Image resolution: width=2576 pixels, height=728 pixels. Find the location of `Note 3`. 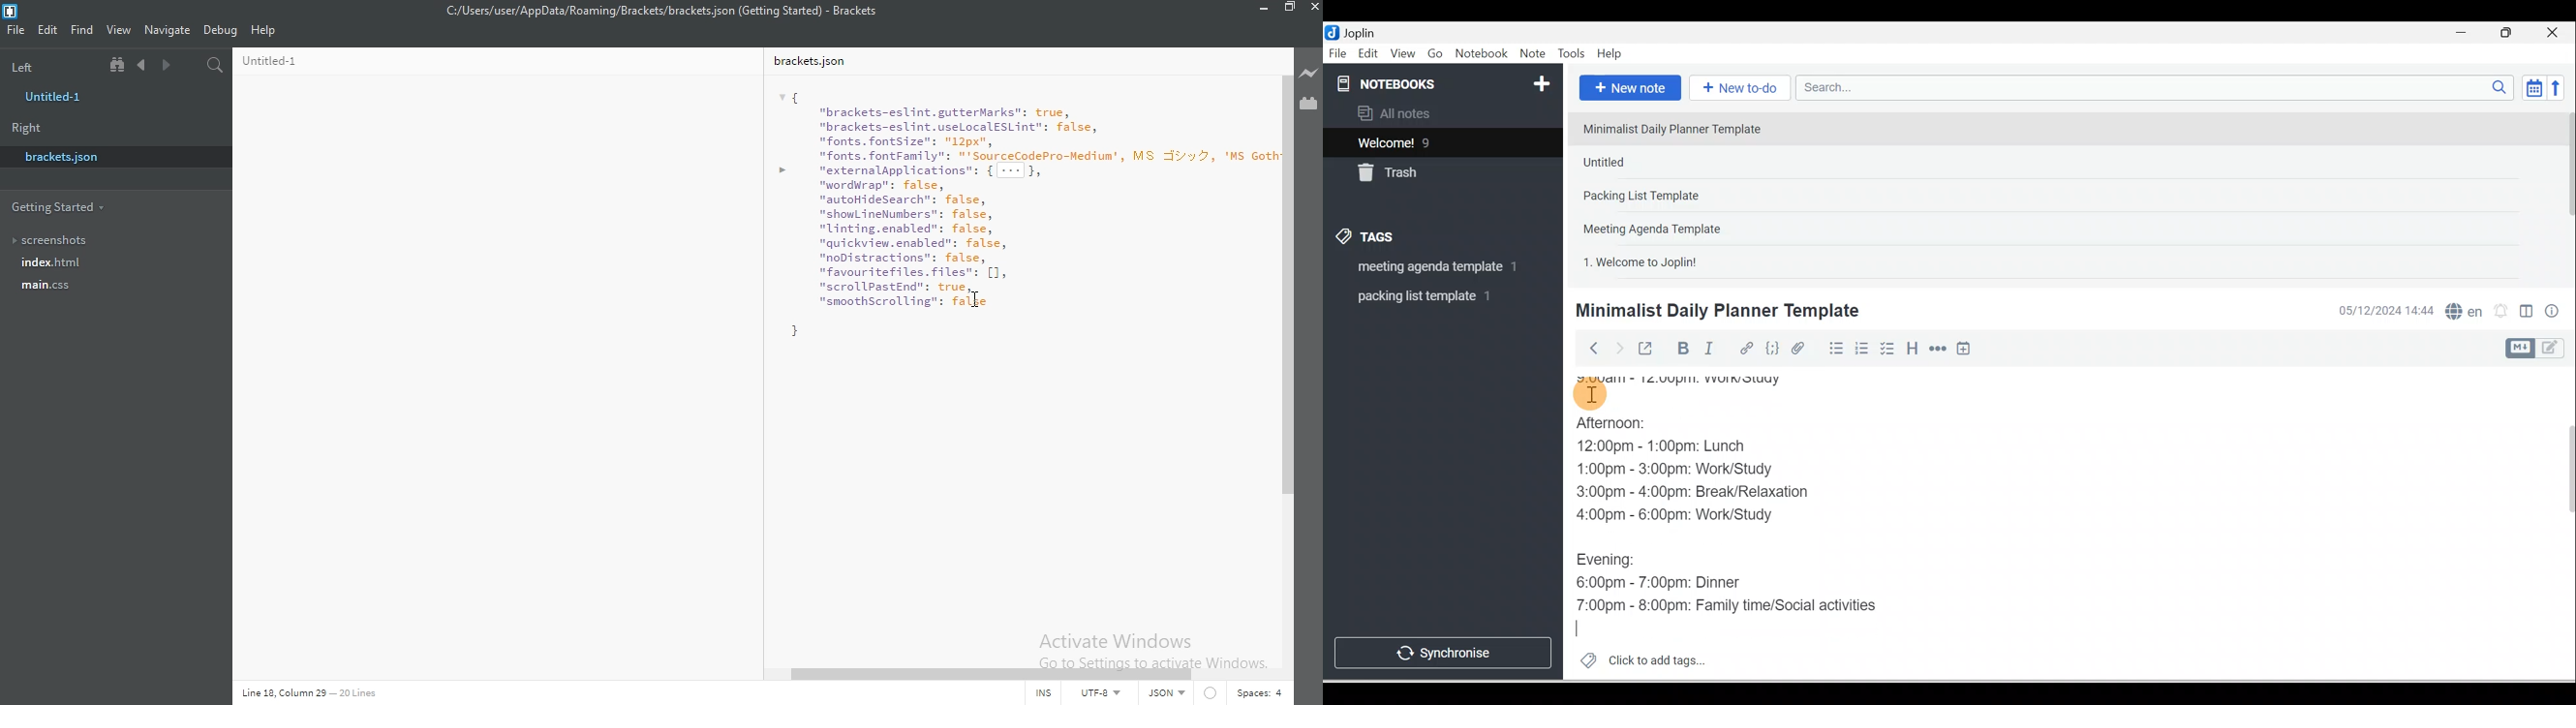

Note 3 is located at coordinates (1683, 196).